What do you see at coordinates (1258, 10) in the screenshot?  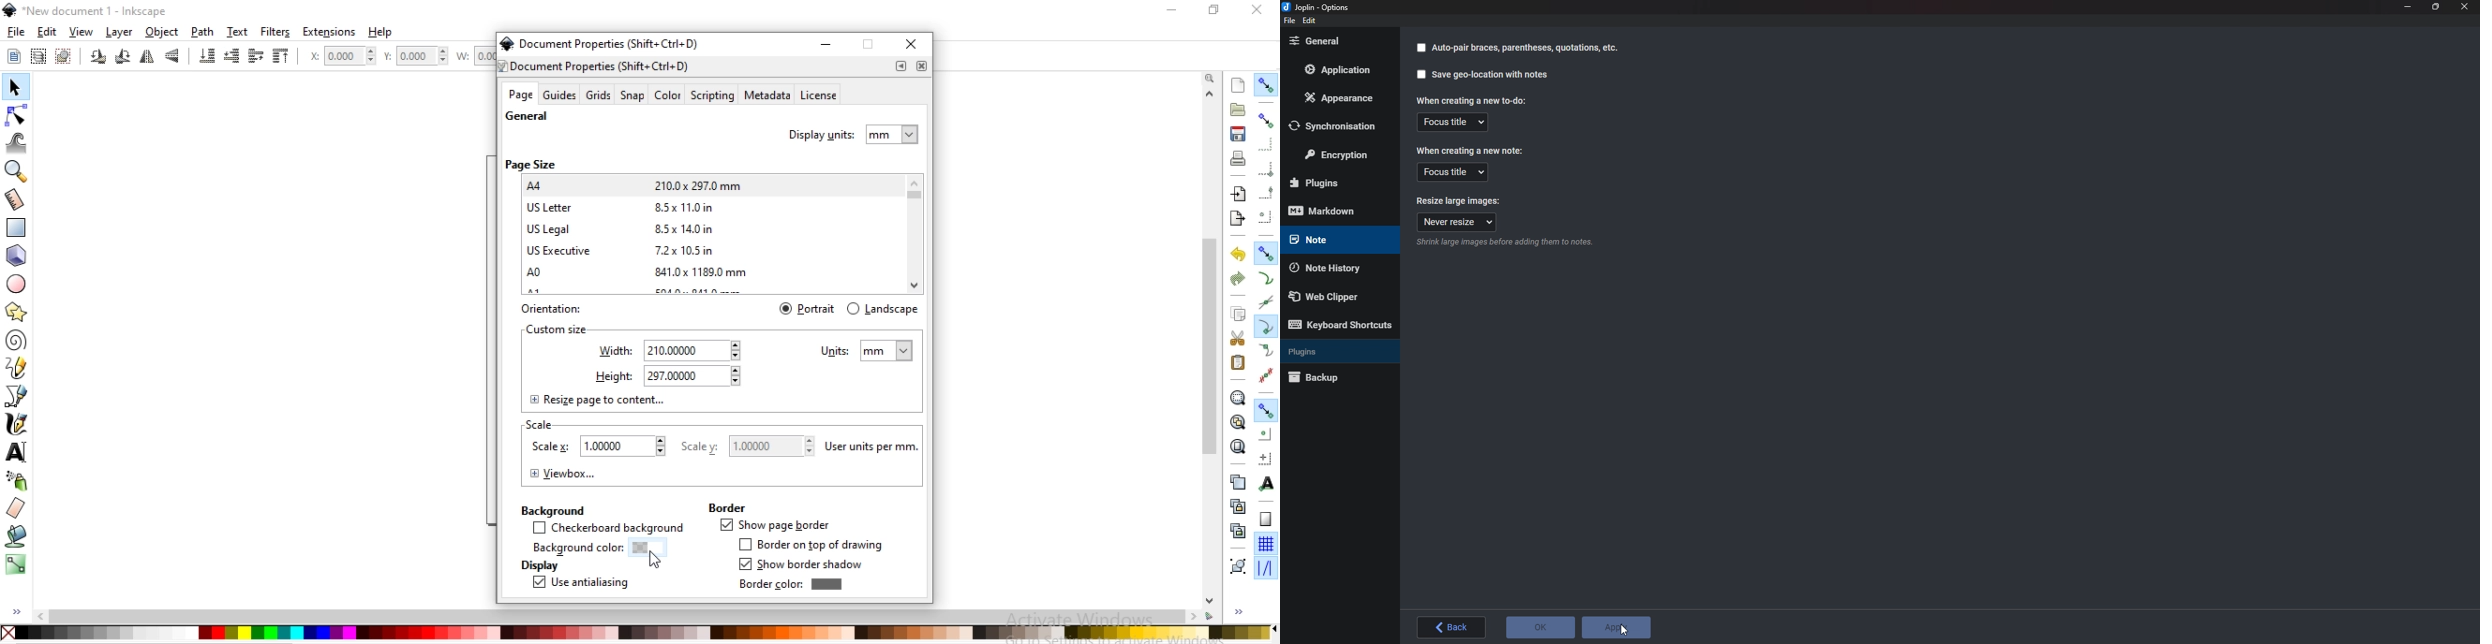 I see `close` at bounding box center [1258, 10].